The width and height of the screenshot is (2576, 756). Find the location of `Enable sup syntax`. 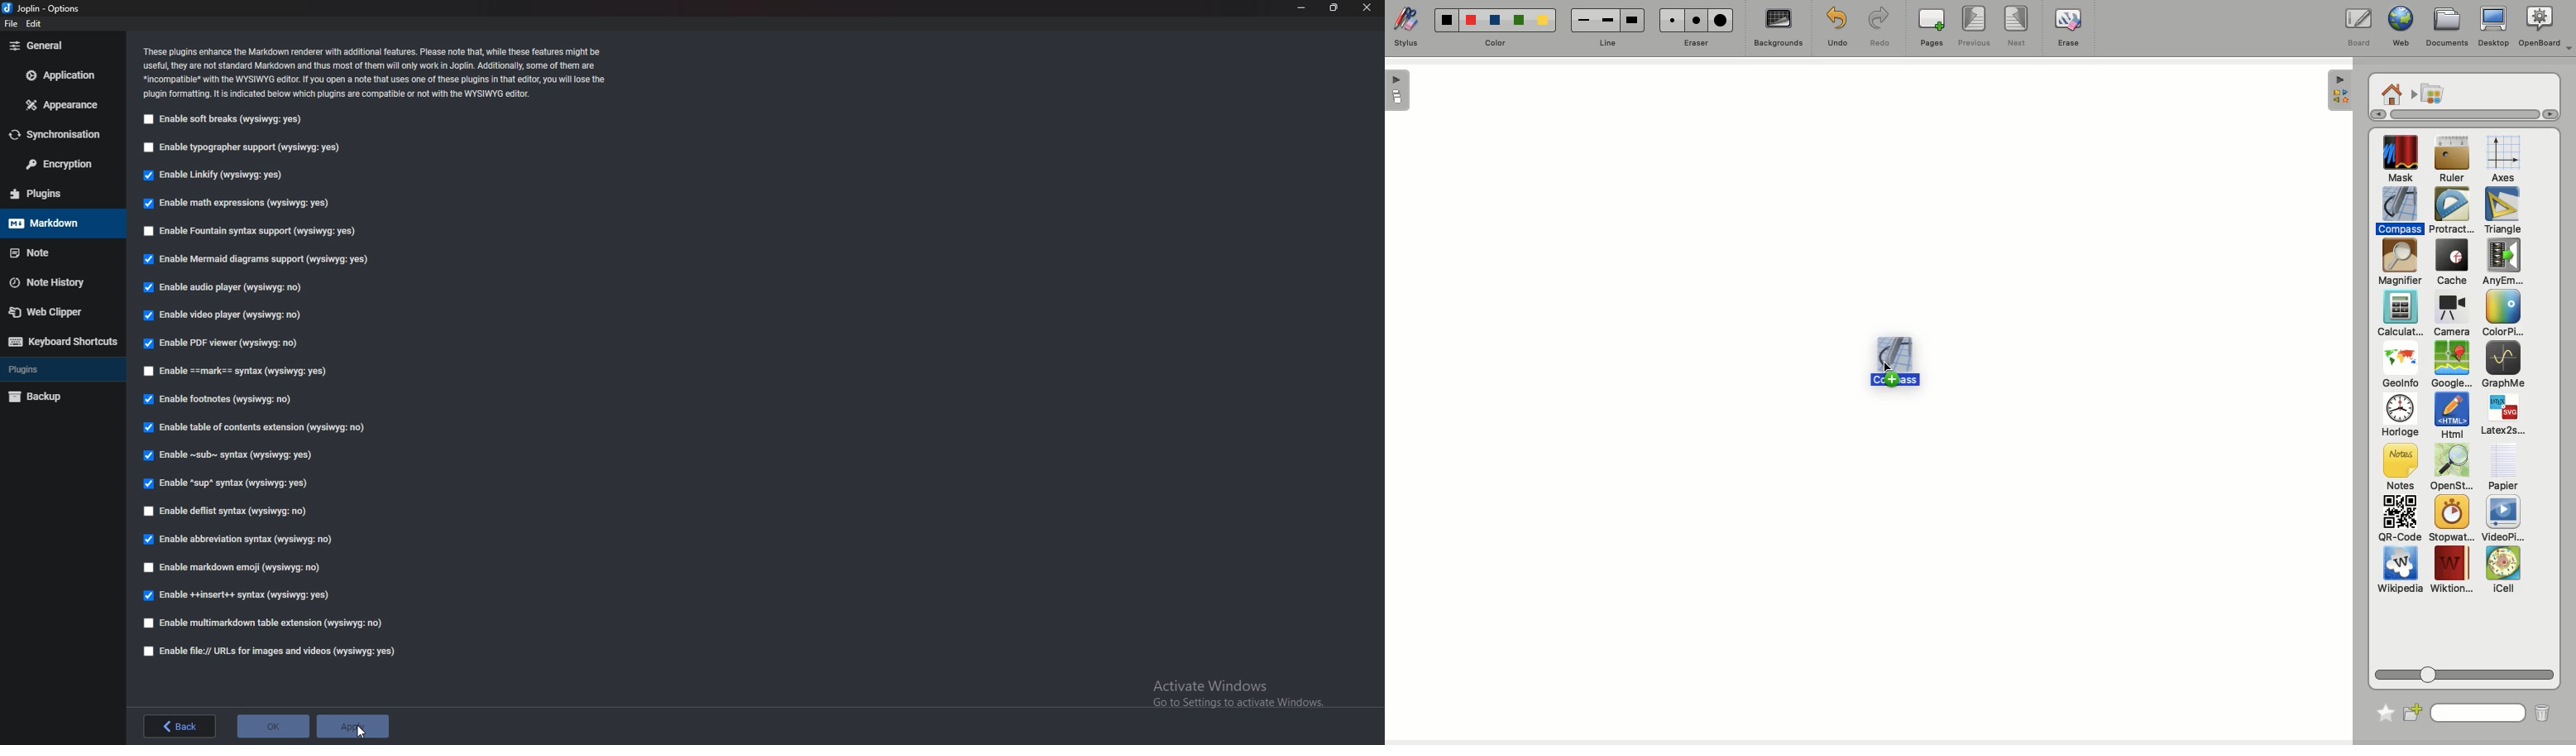

Enable sup syntax is located at coordinates (232, 483).